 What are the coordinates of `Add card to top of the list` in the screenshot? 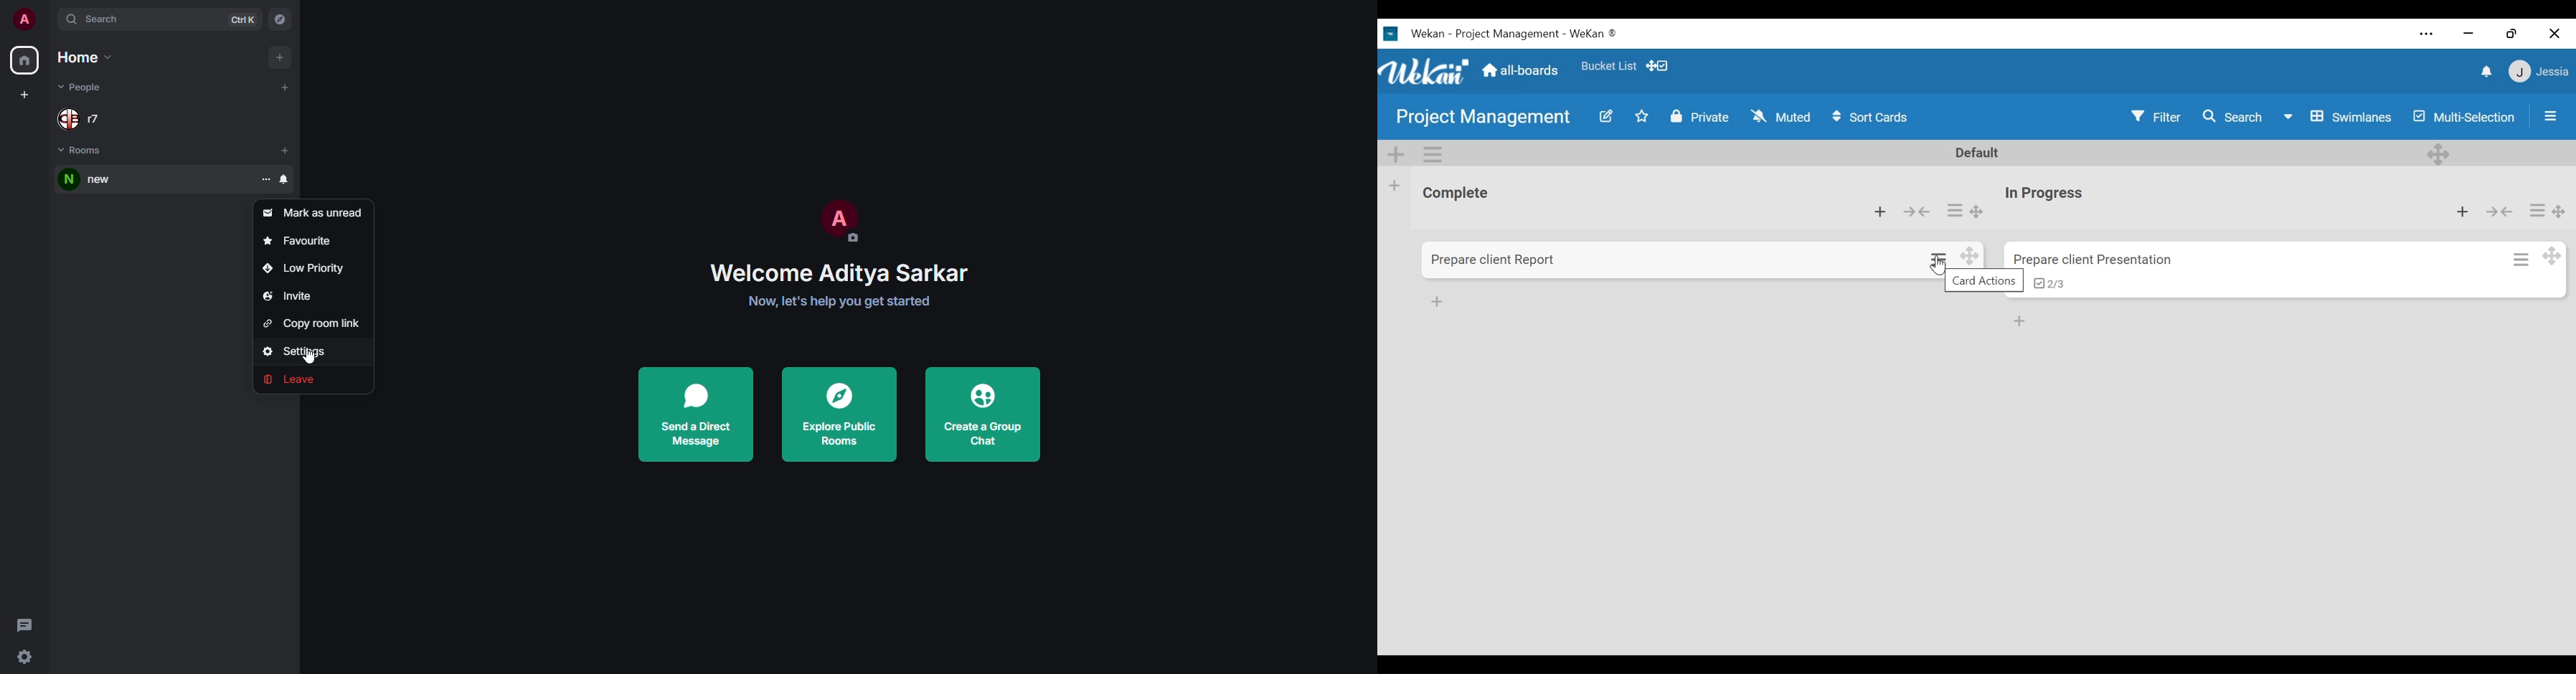 It's located at (1879, 212).